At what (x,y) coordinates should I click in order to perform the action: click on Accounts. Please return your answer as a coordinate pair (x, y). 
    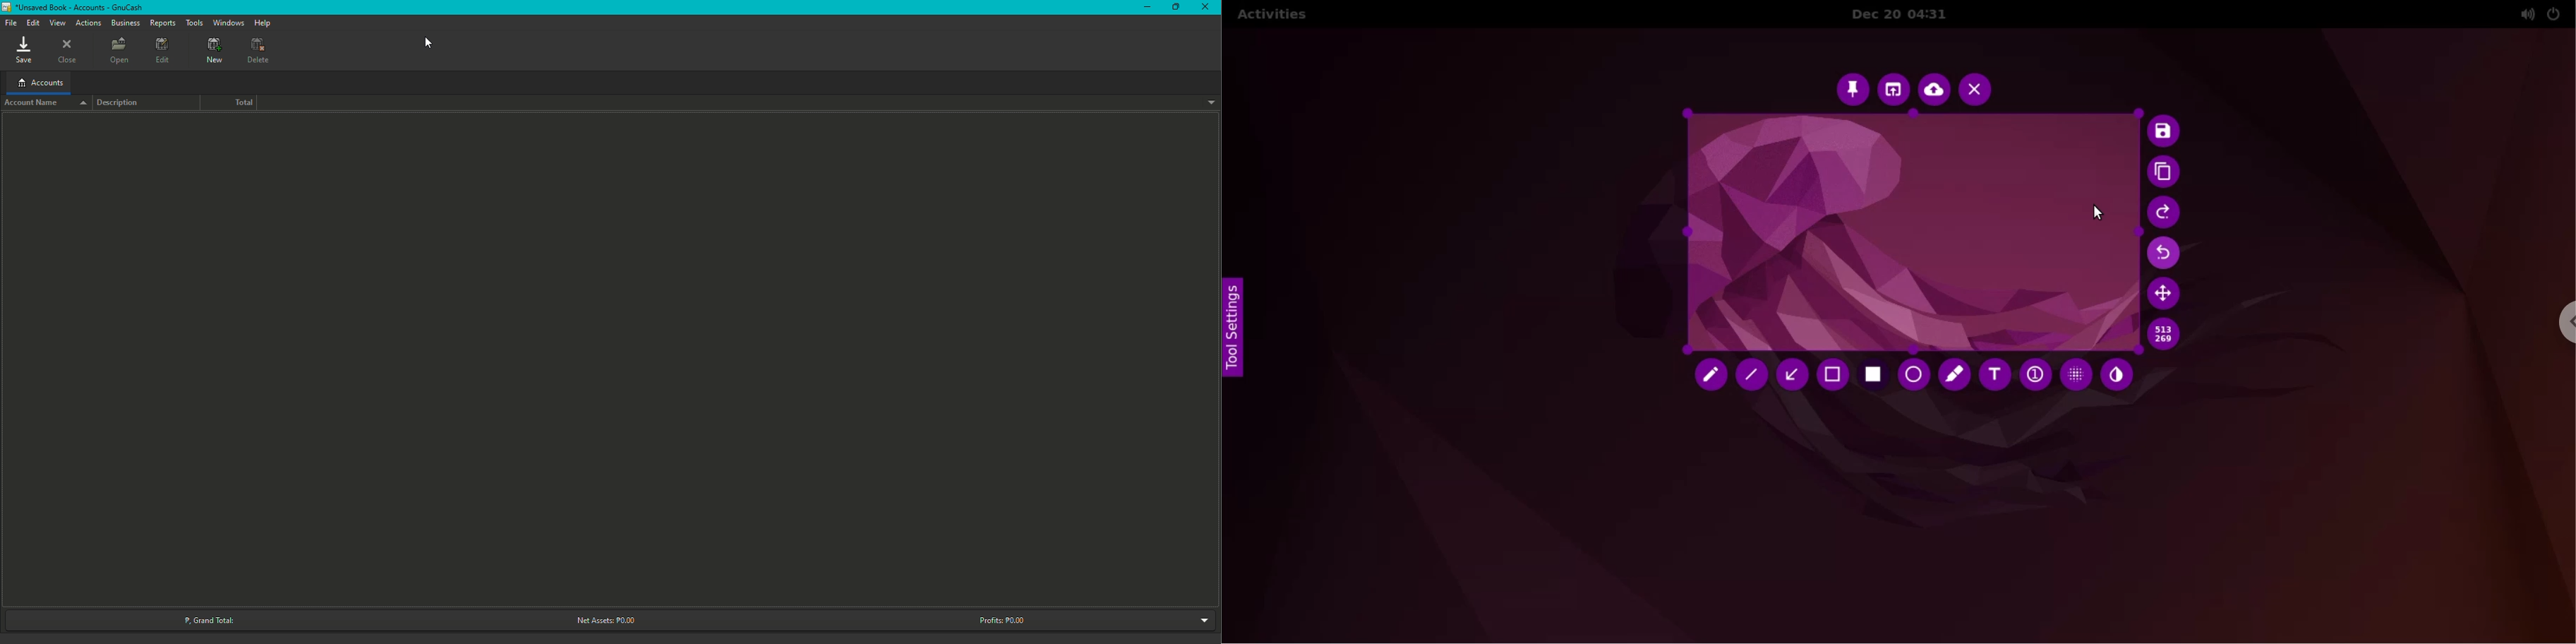
    Looking at the image, I should click on (42, 81).